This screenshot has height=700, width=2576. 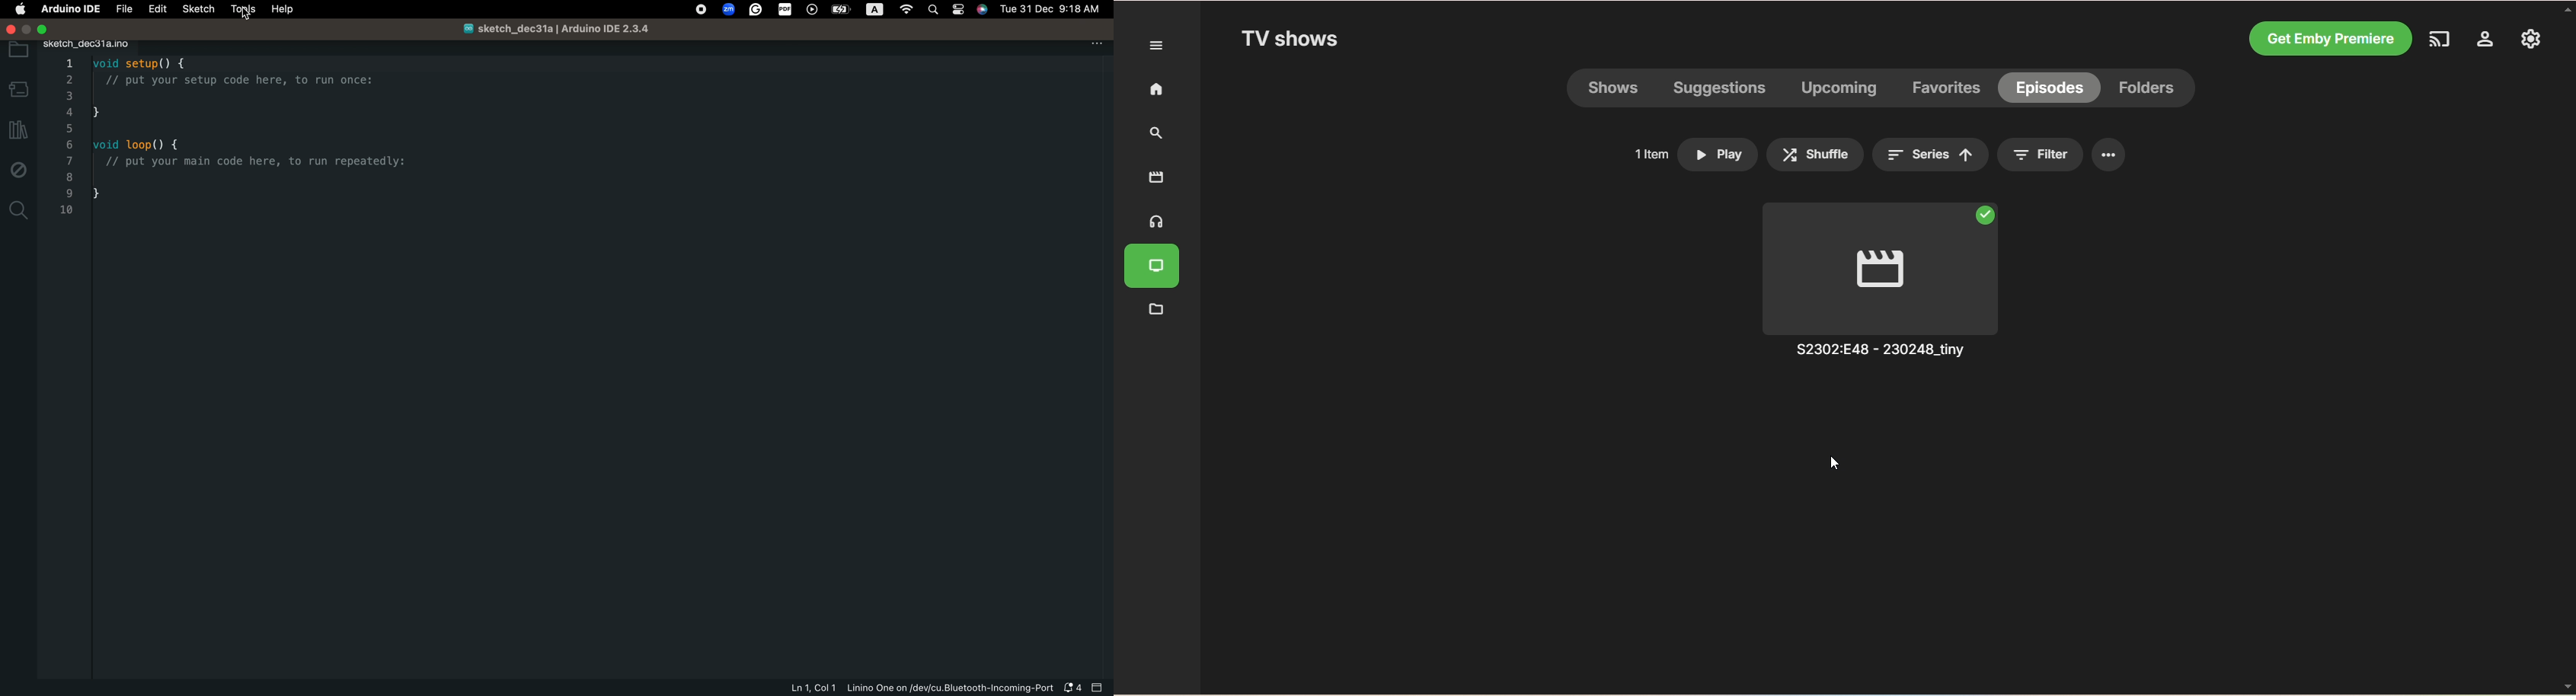 What do you see at coordinates (1072, 689) in the screenshot?
I see `notification` at bounding box center [1072, 689].